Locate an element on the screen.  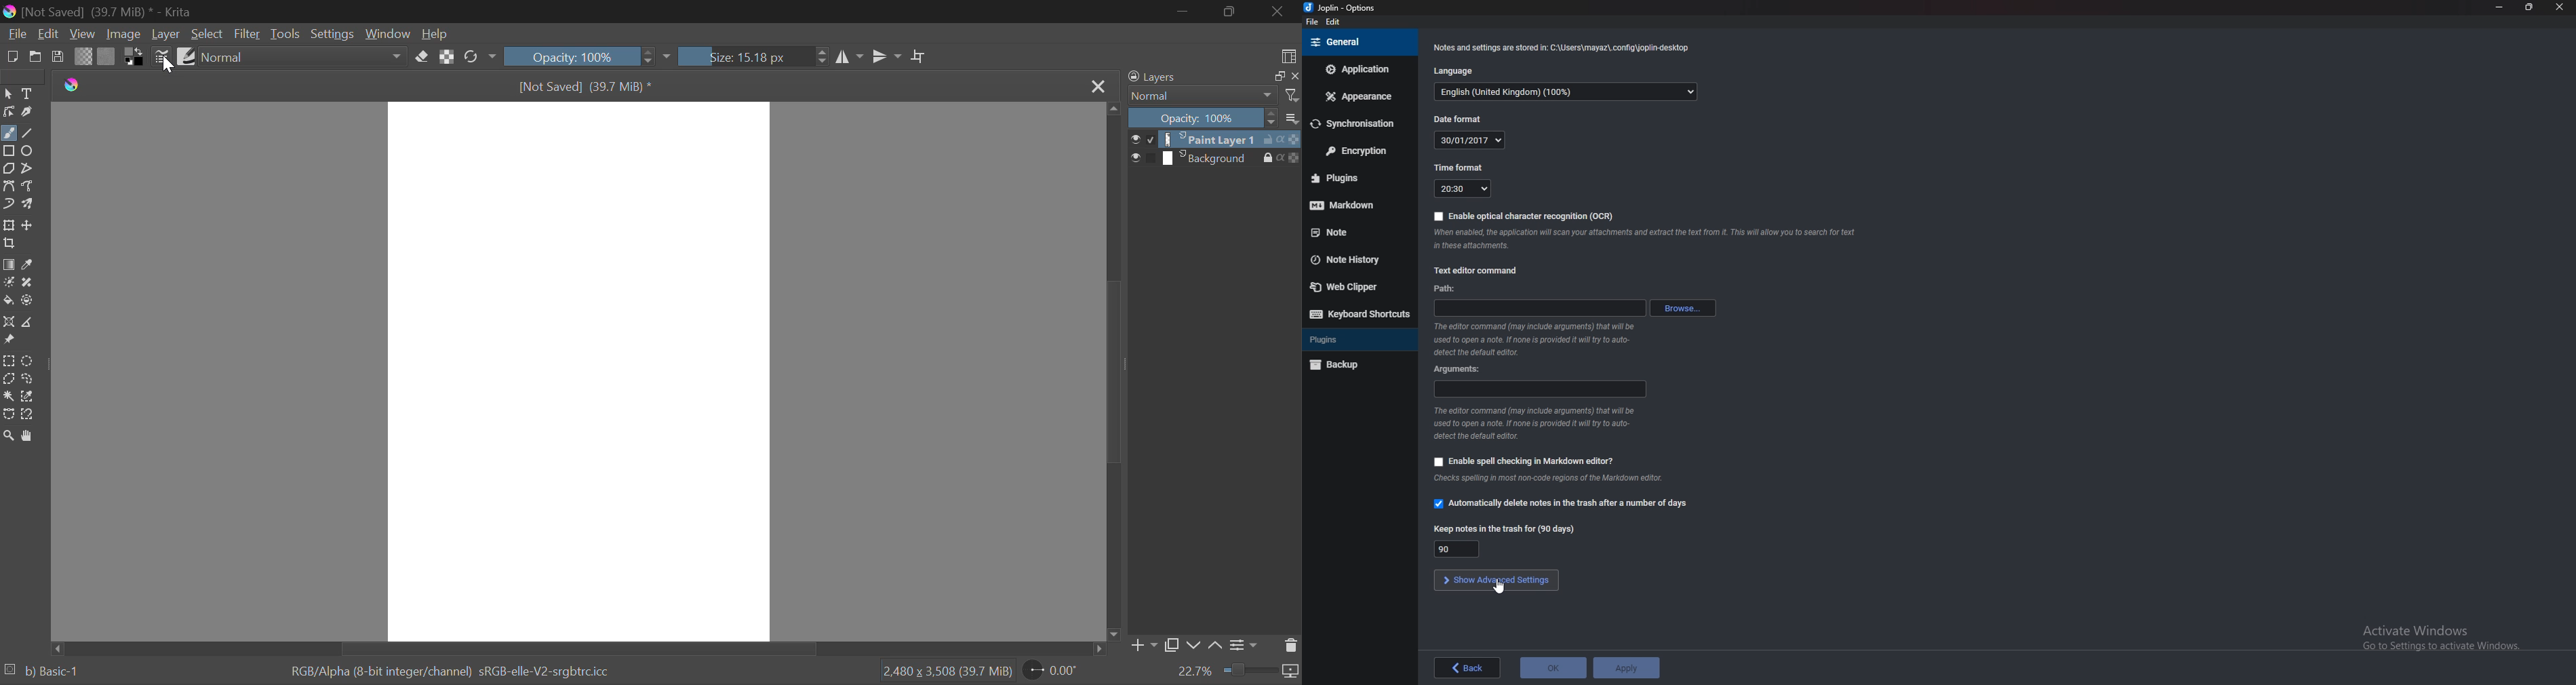
show Advanced settings is located at coordinates (1498, 579).